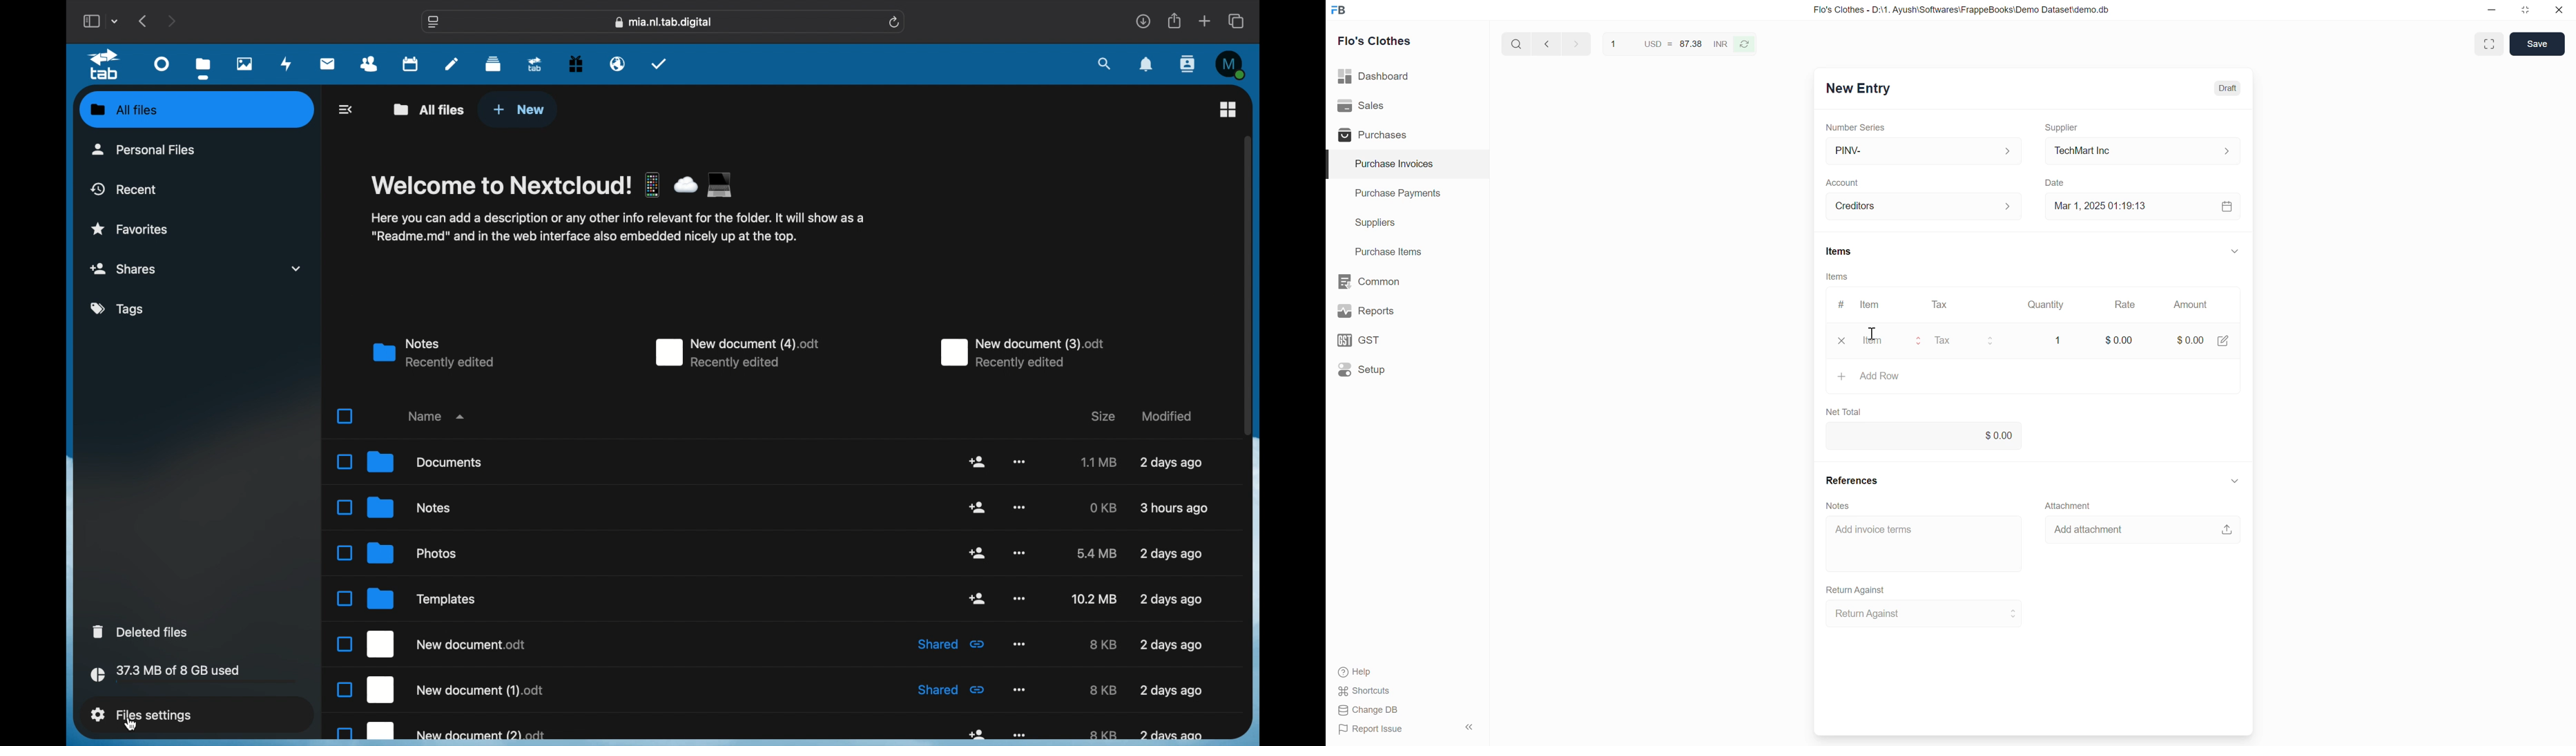  What do you see at coordinates (1237, 21) in the screenshot?
I see `show tab overview` at bounding box center [1237, 21].